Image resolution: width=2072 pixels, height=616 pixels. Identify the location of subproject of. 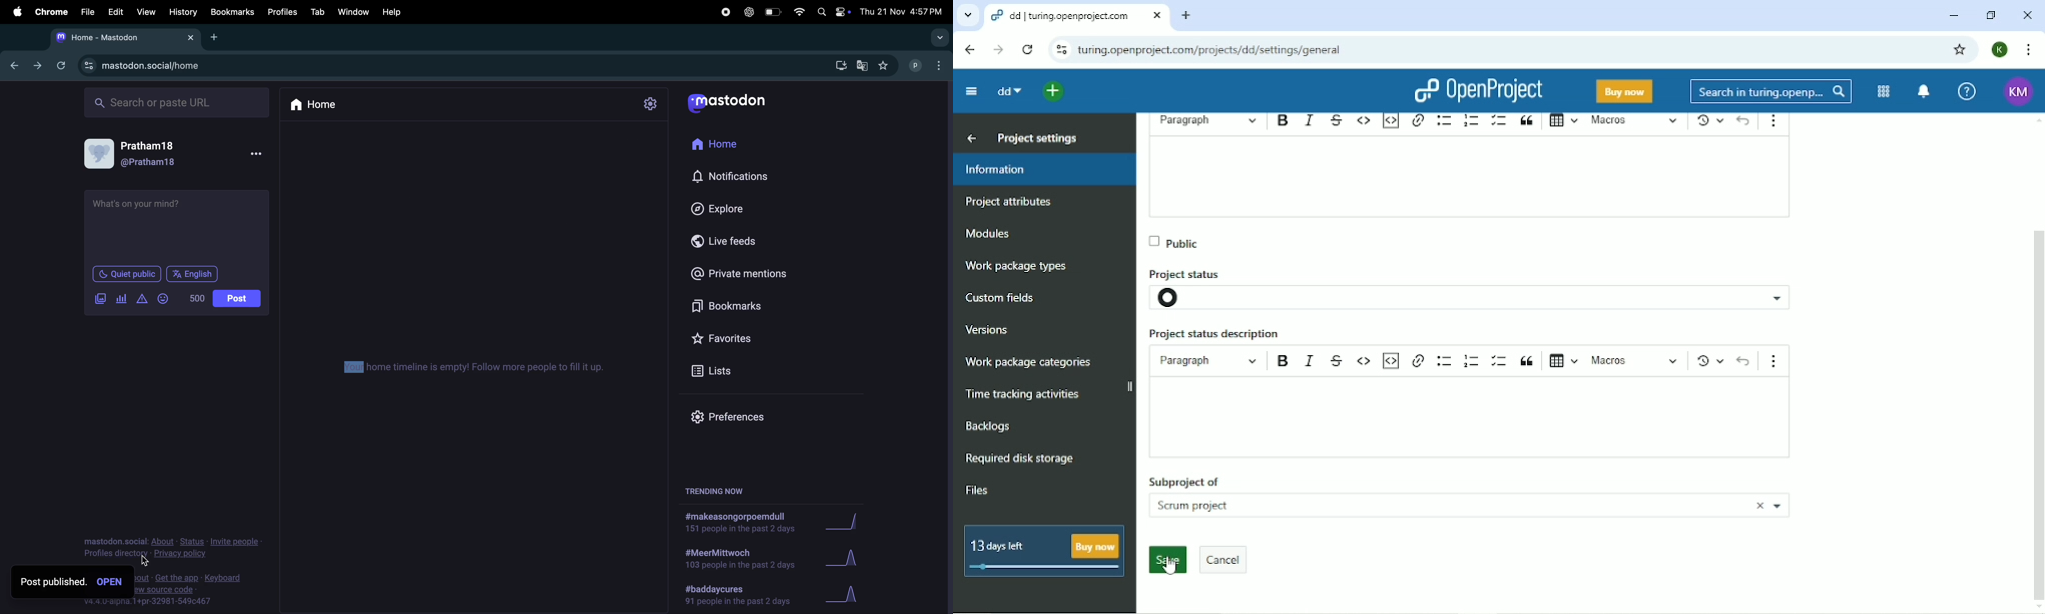
(1198, 481).